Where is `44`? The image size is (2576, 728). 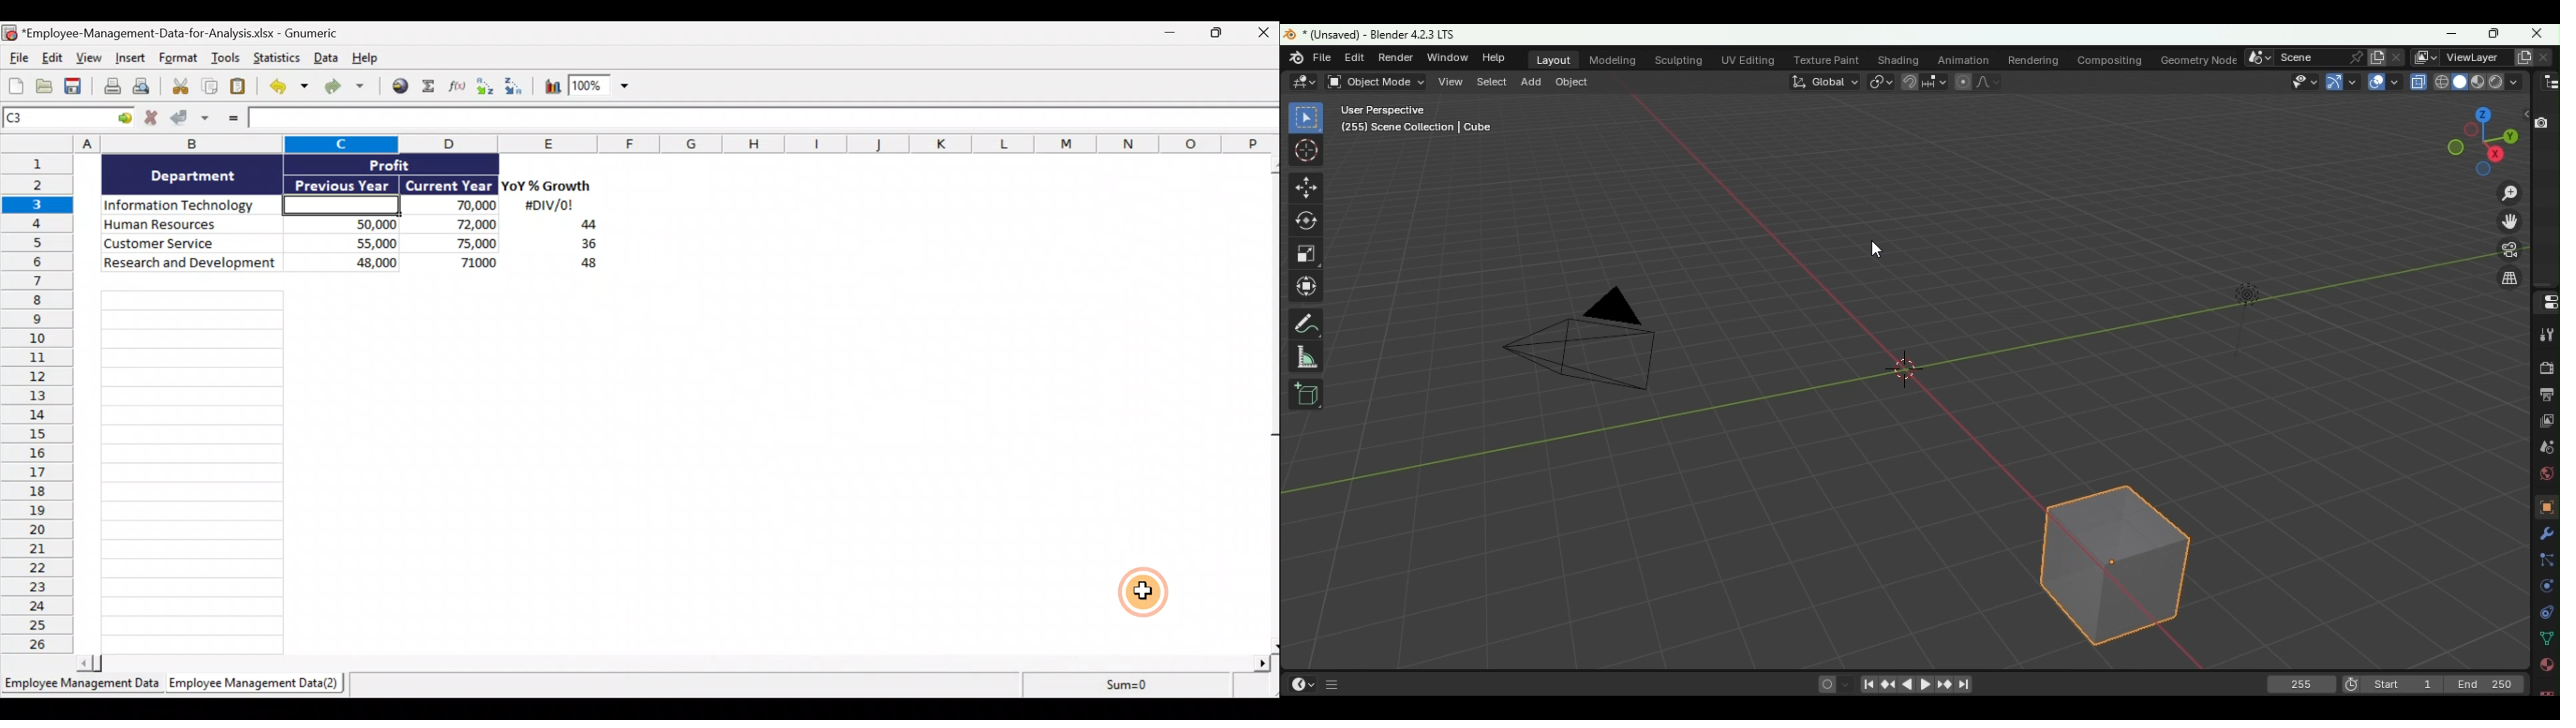 44 is located at coordinates (581, 226).